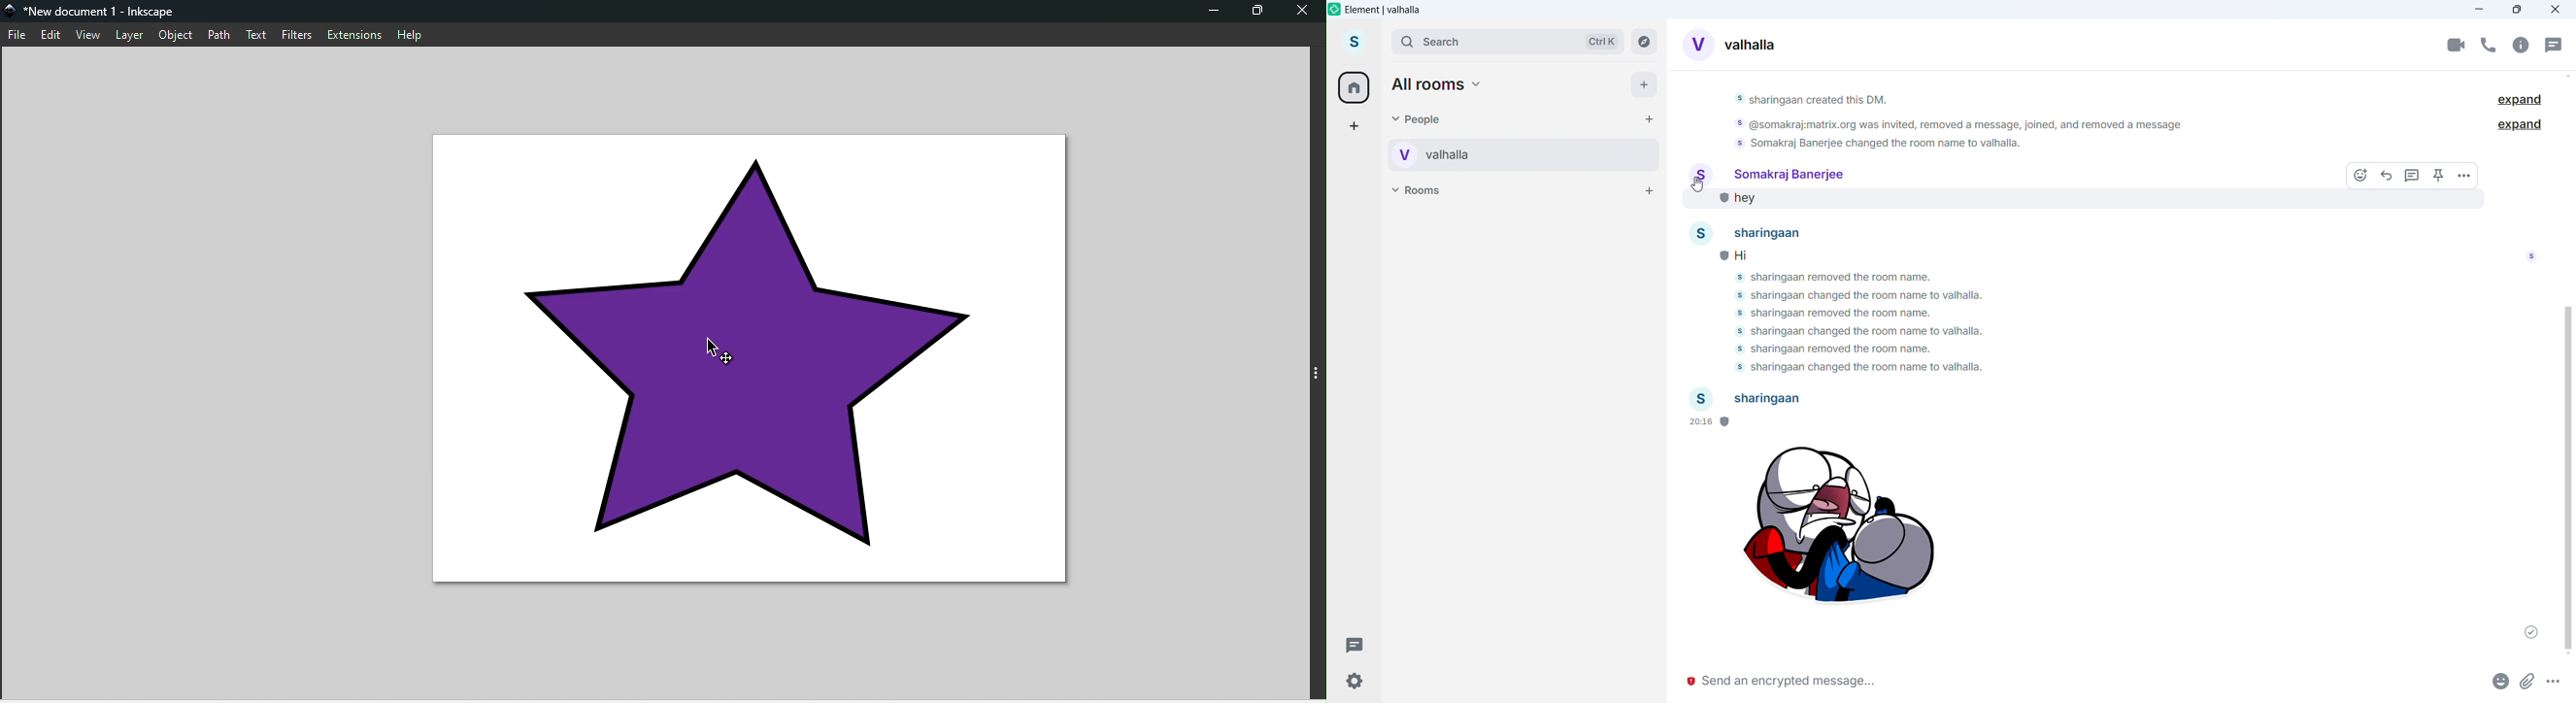 This screenshot has height=728, width=2576. Describe the element at coordinates (1746, 399) in the screenshot. I see `sharingaan` at that location.